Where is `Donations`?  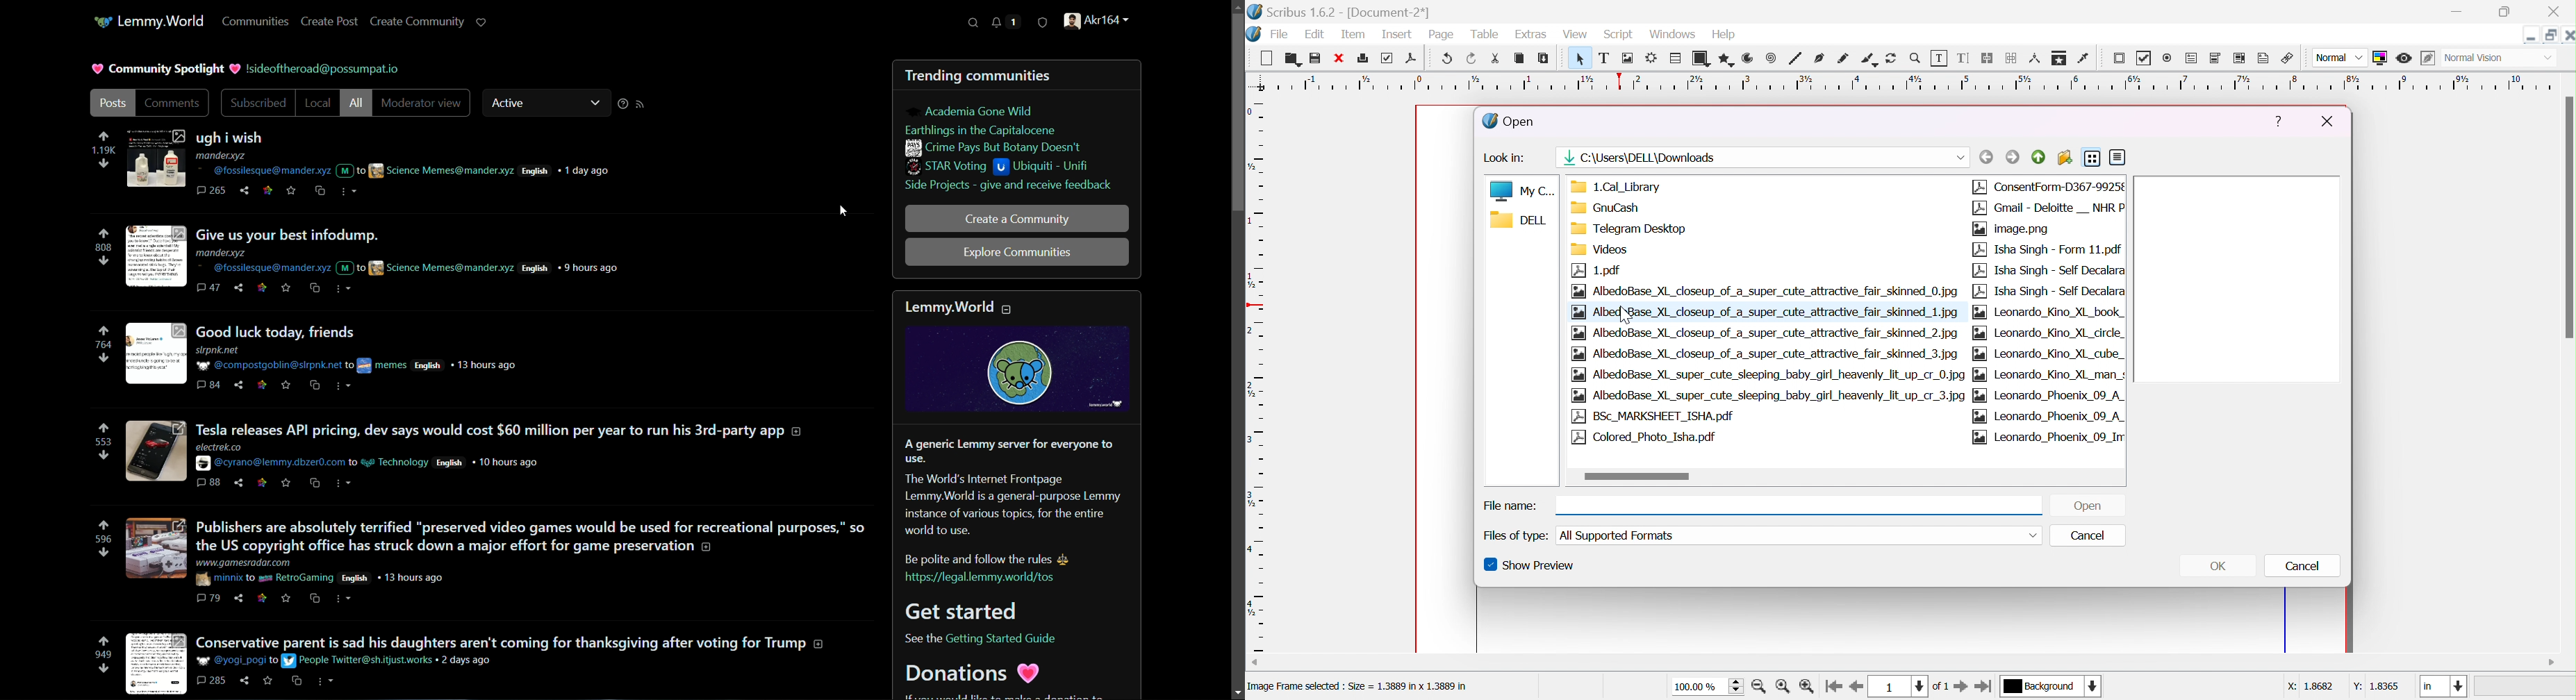
Donations is located at coordinates (976, 673).